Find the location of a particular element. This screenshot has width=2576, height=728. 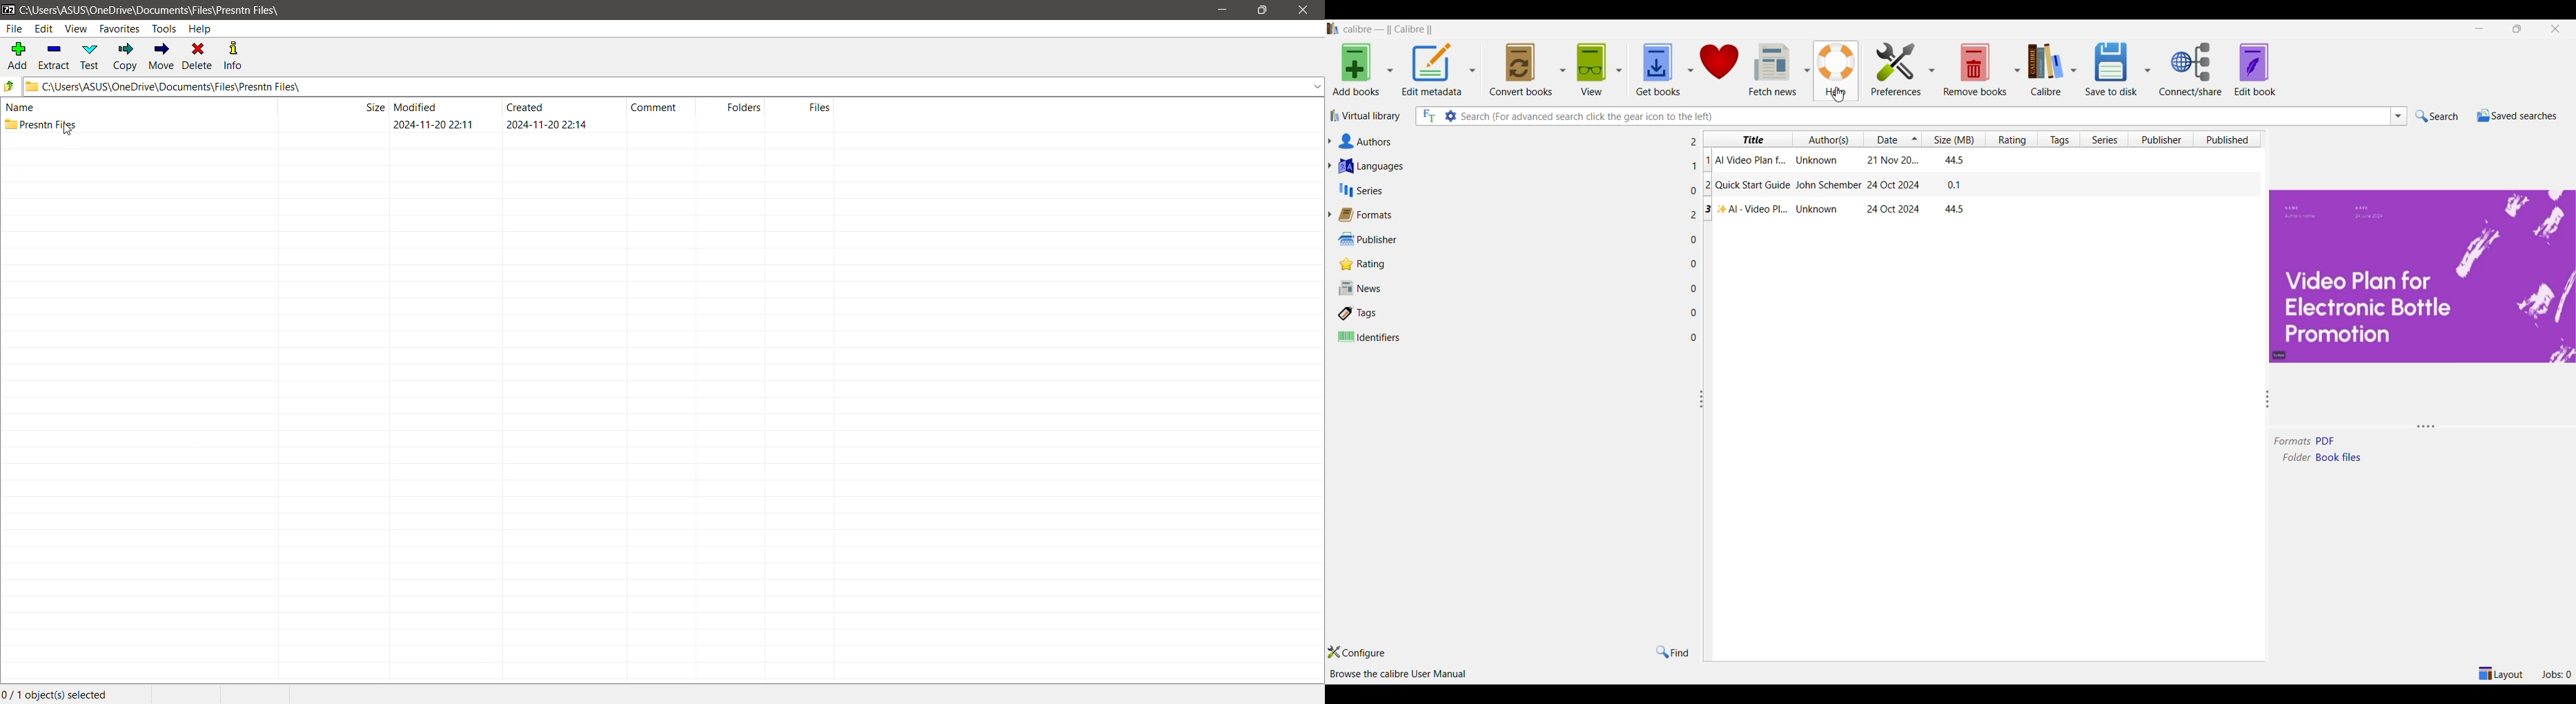

modified date & time is located at coordinates (433, 124).